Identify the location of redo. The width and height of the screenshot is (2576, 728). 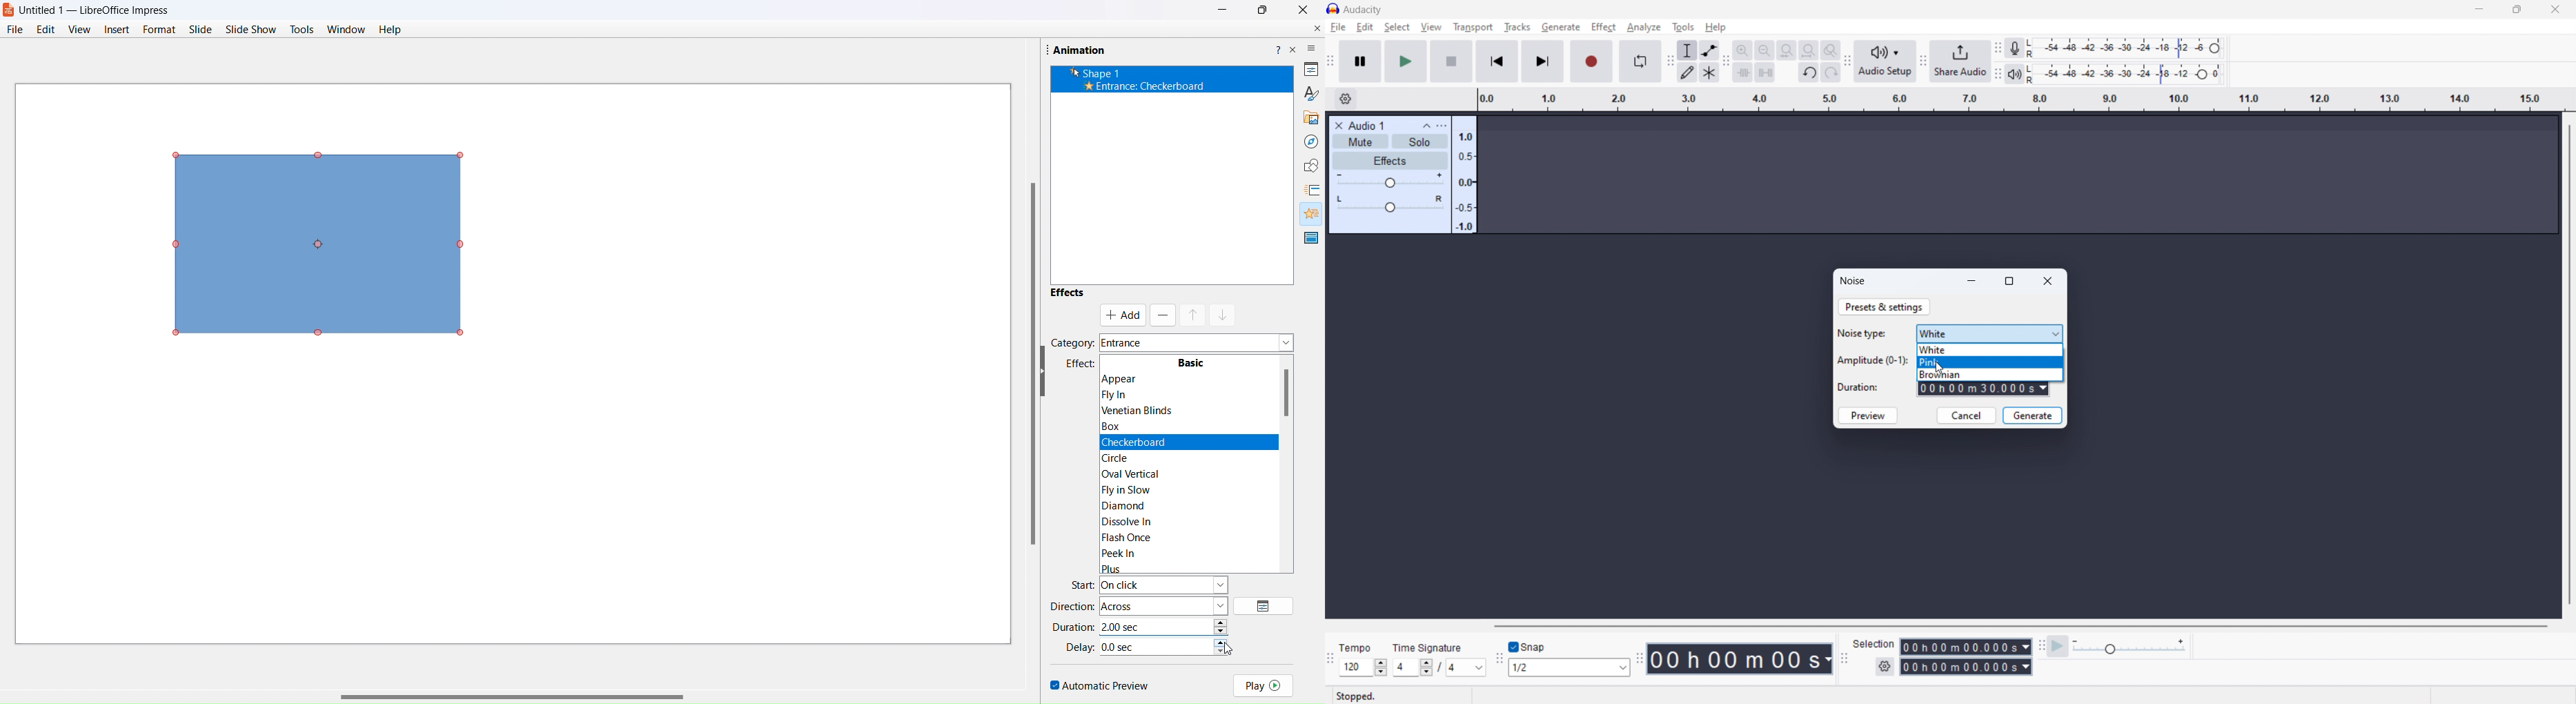
(1830, 72).